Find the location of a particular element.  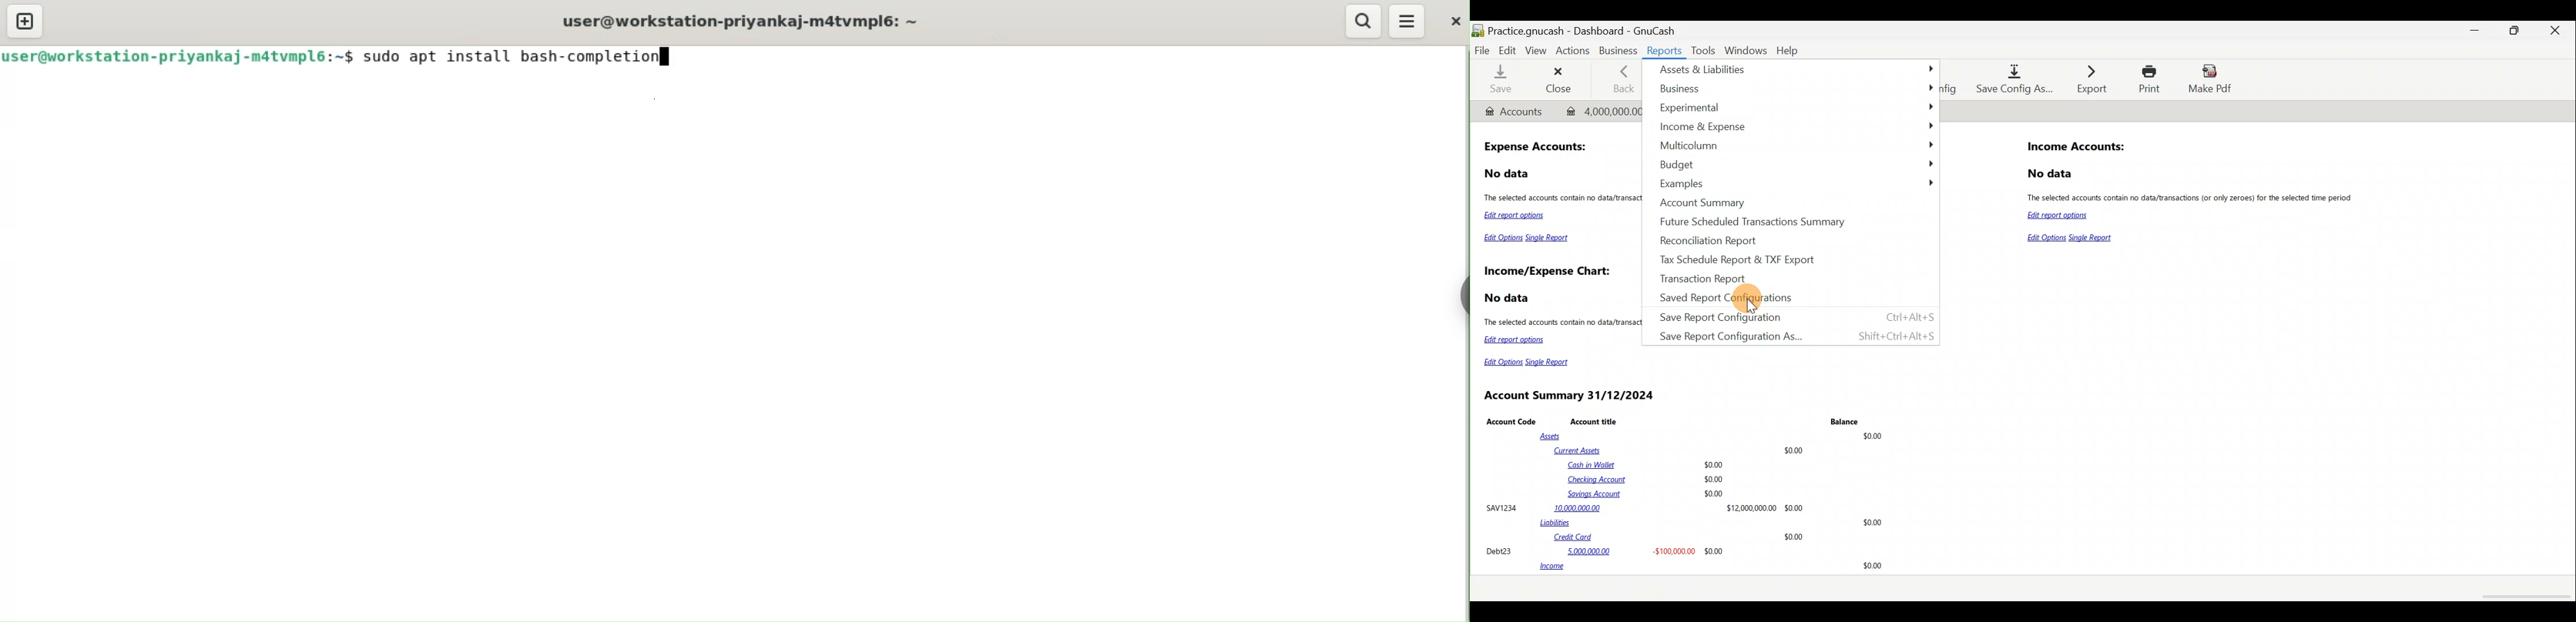

Assets & Liabilities is located at coordinates (1797, 70).